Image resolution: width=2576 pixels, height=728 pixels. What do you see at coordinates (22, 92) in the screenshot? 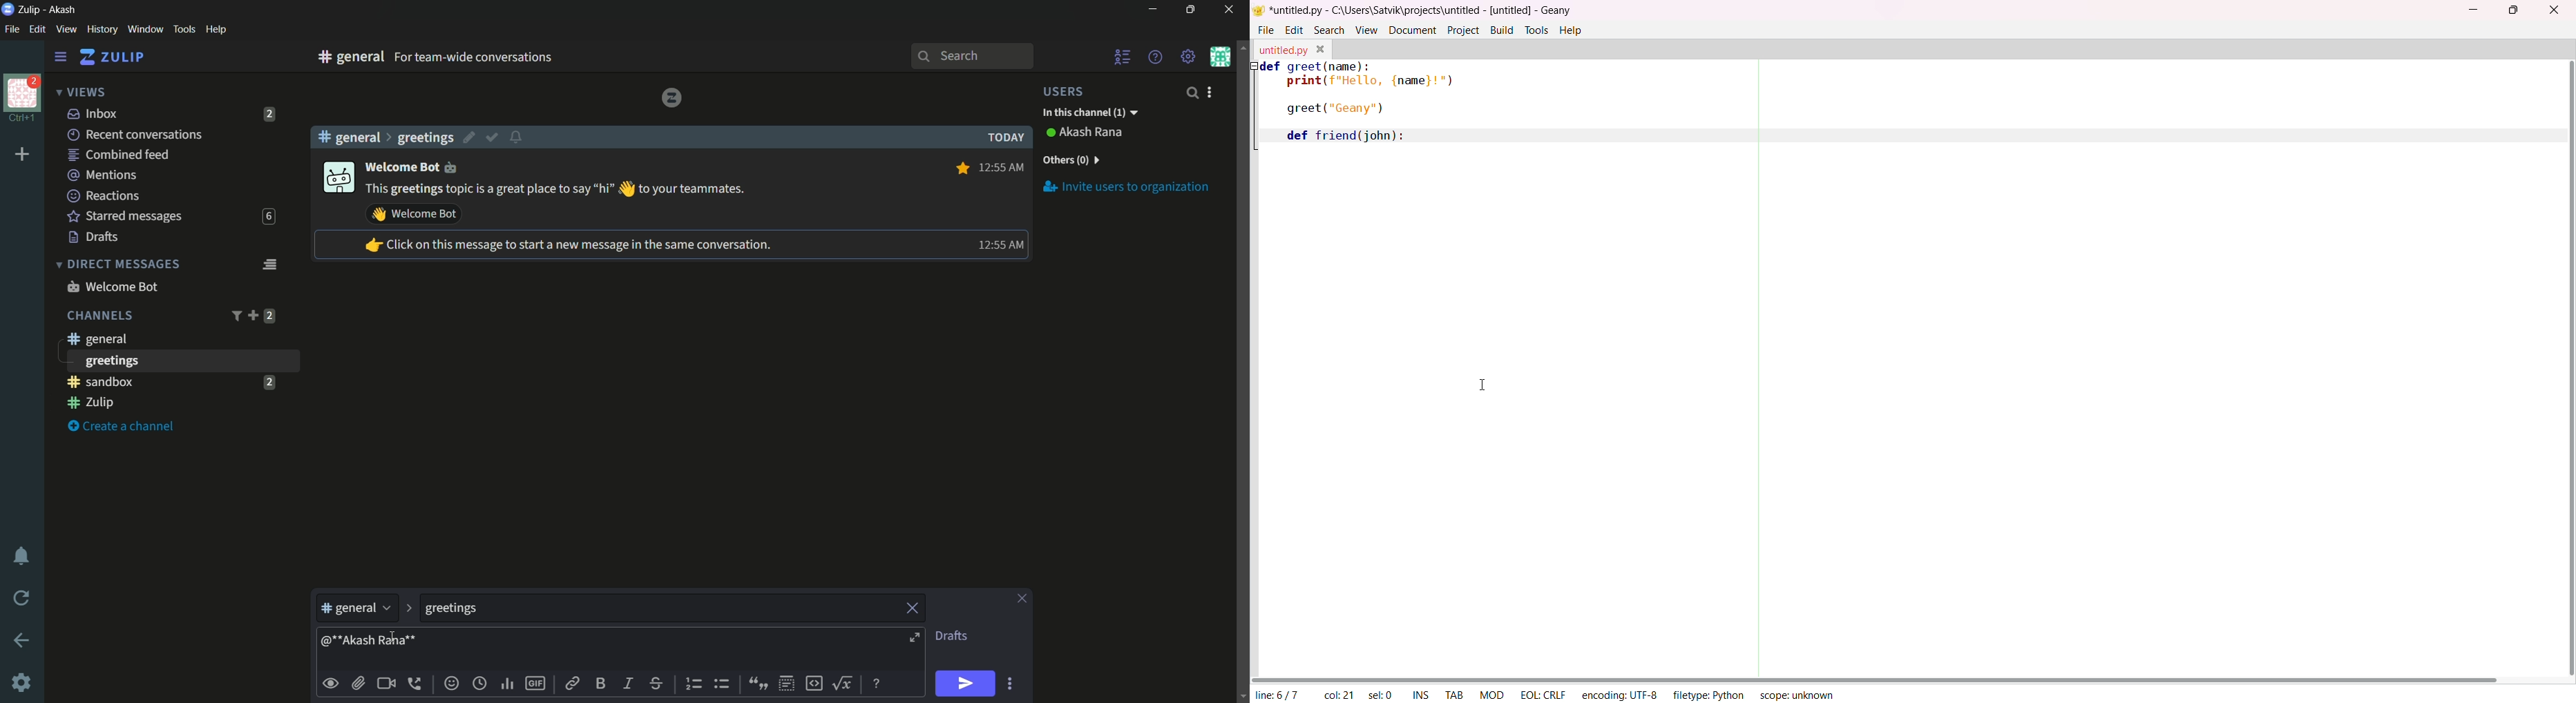
I see `profile` at bounding box center [22, 92].